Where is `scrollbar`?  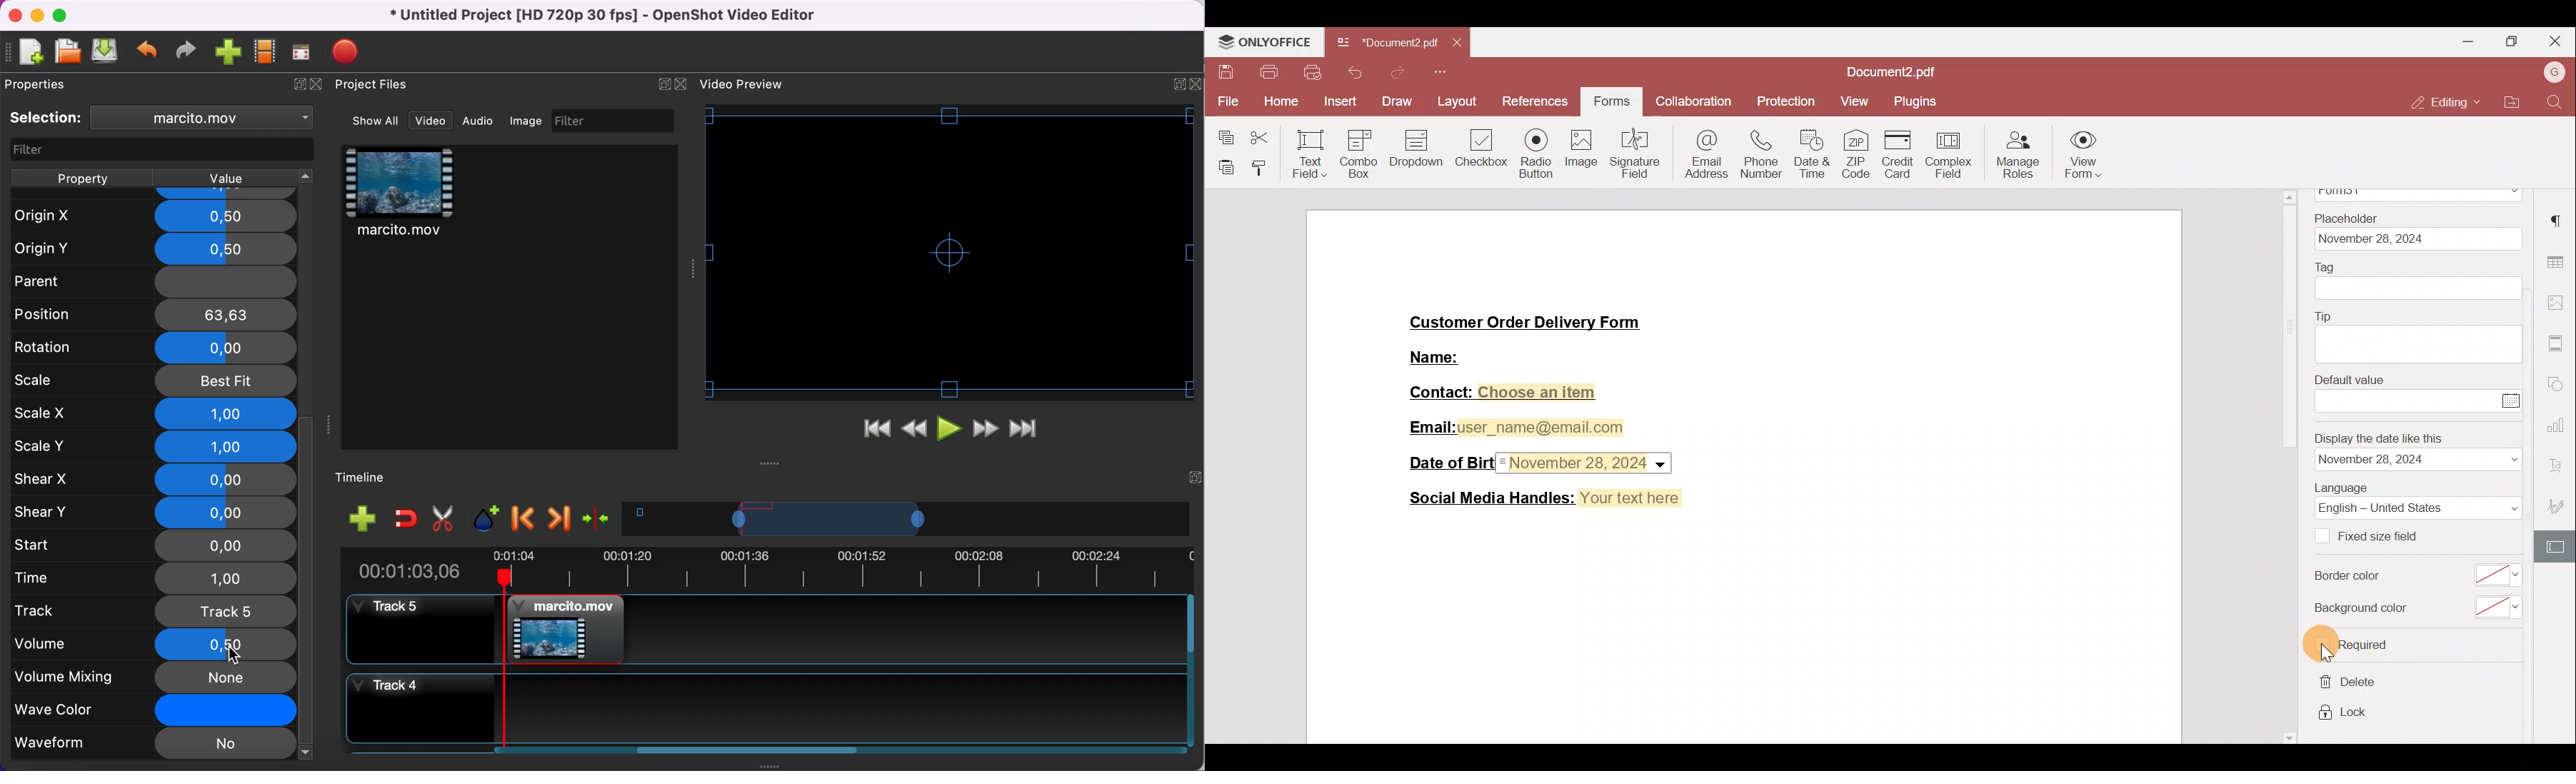 scrollbar is located at coordinates (2290, 467).